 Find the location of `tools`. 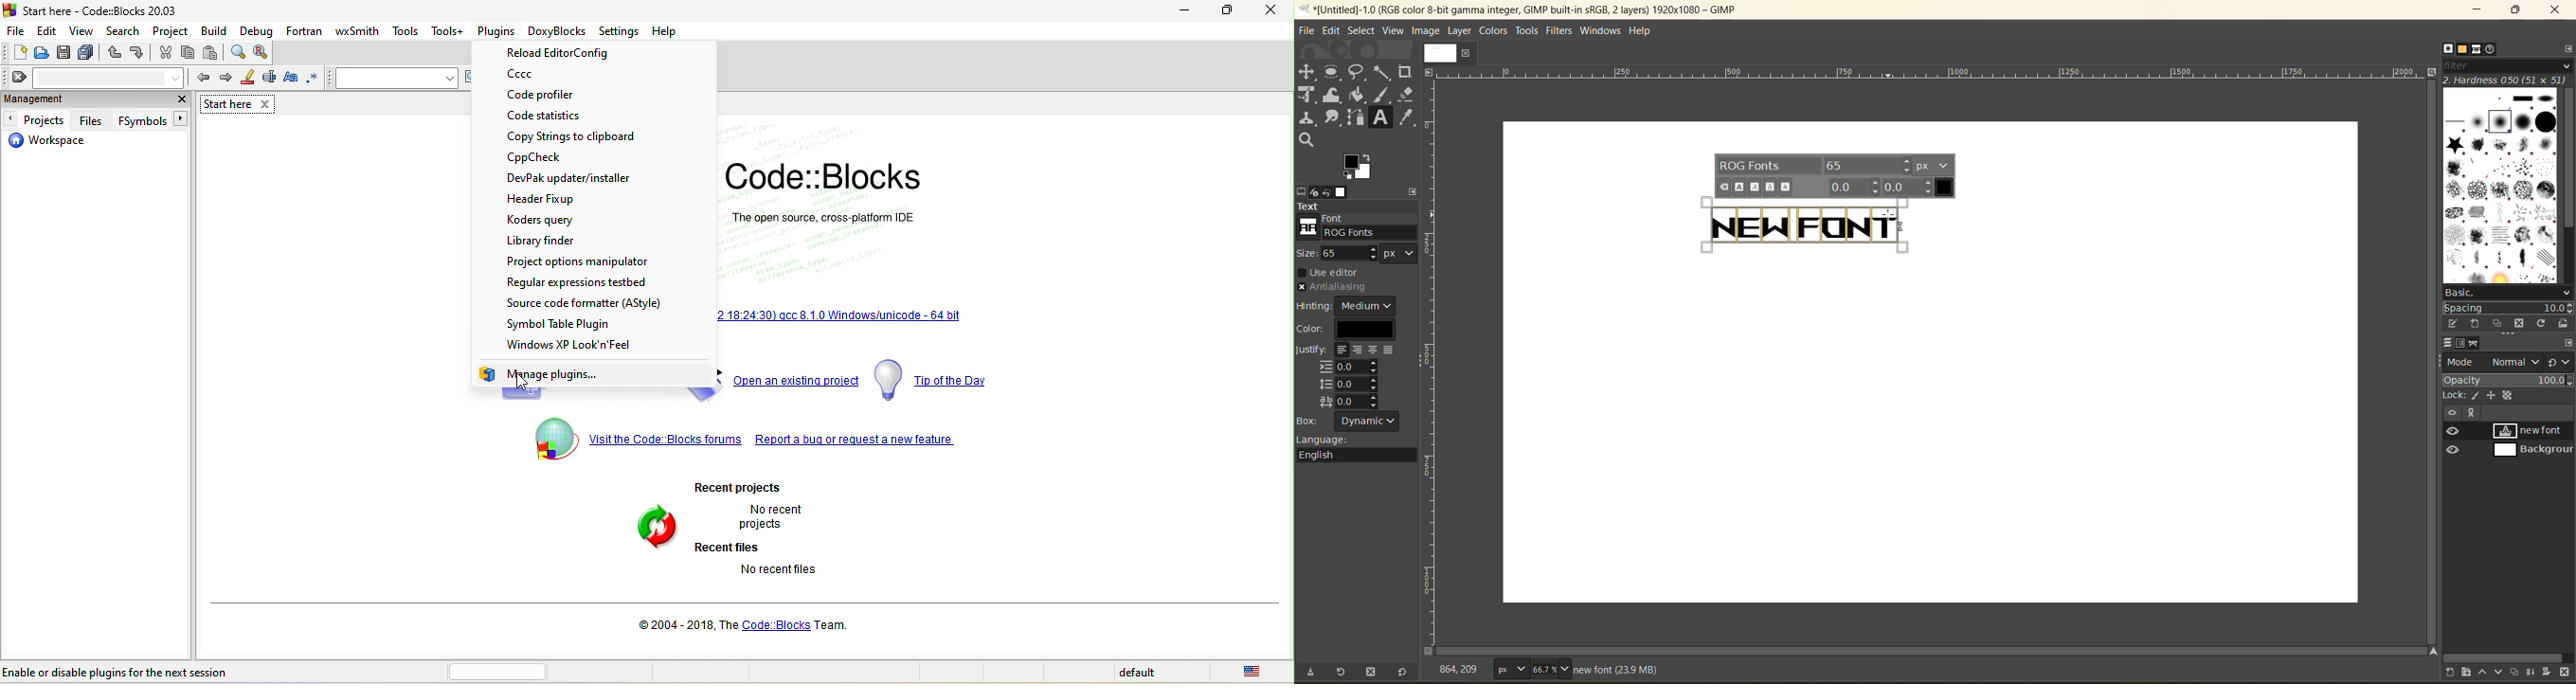

tools is located at coordinates (405, 32).